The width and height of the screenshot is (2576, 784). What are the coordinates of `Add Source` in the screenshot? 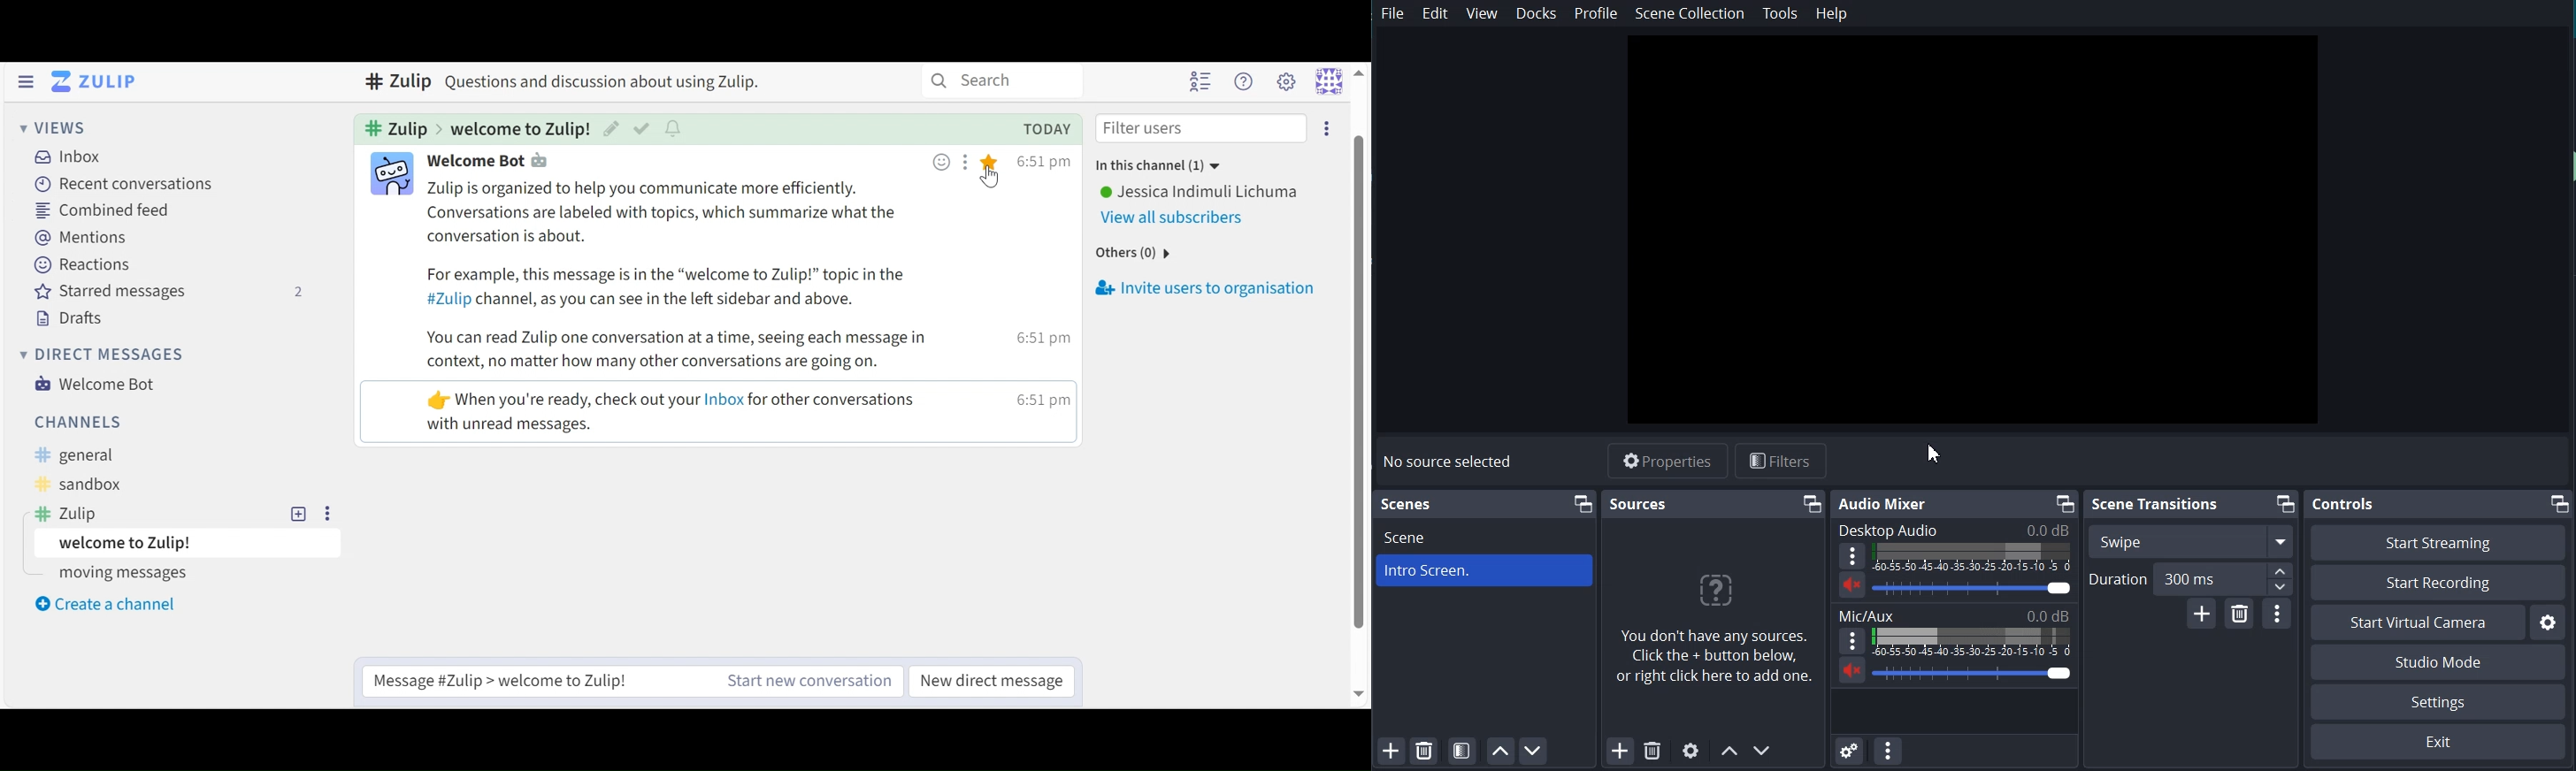 It's located at (1620, 752).